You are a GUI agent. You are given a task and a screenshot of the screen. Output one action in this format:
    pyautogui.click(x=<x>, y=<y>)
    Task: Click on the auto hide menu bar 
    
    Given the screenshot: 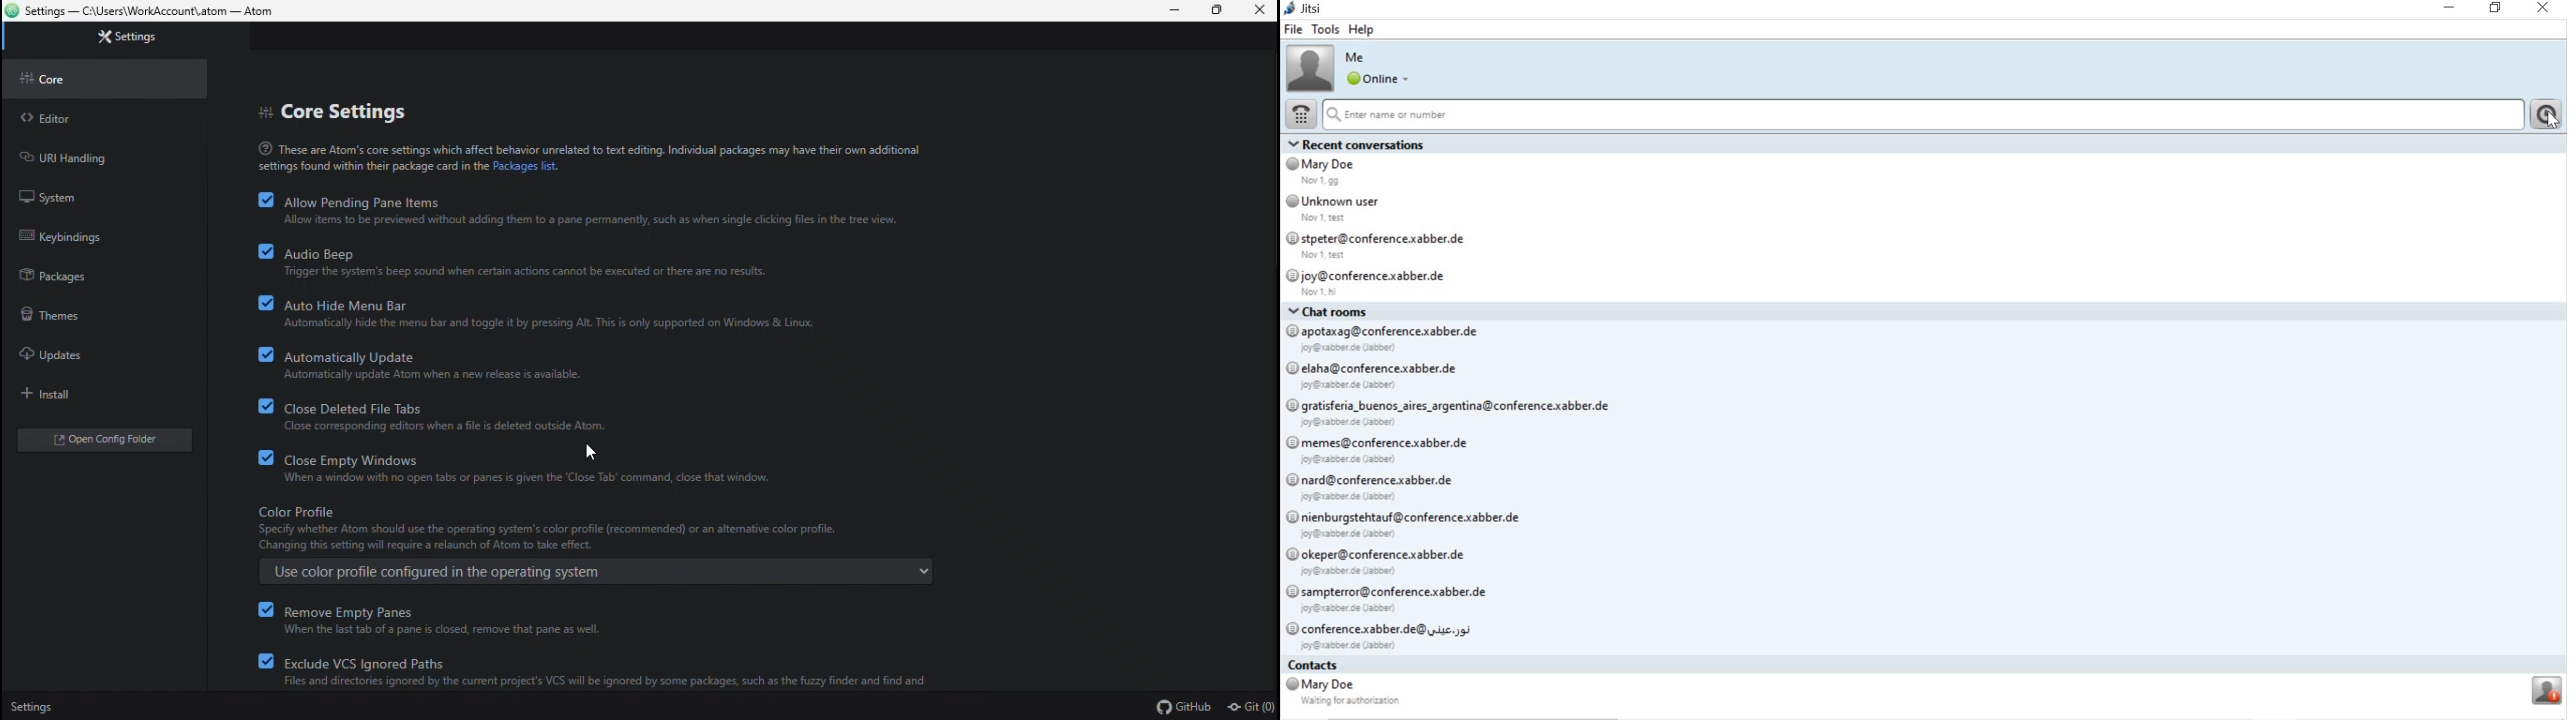 What is the action you would take?
    pyautogui.click(x=567, y=315)
    